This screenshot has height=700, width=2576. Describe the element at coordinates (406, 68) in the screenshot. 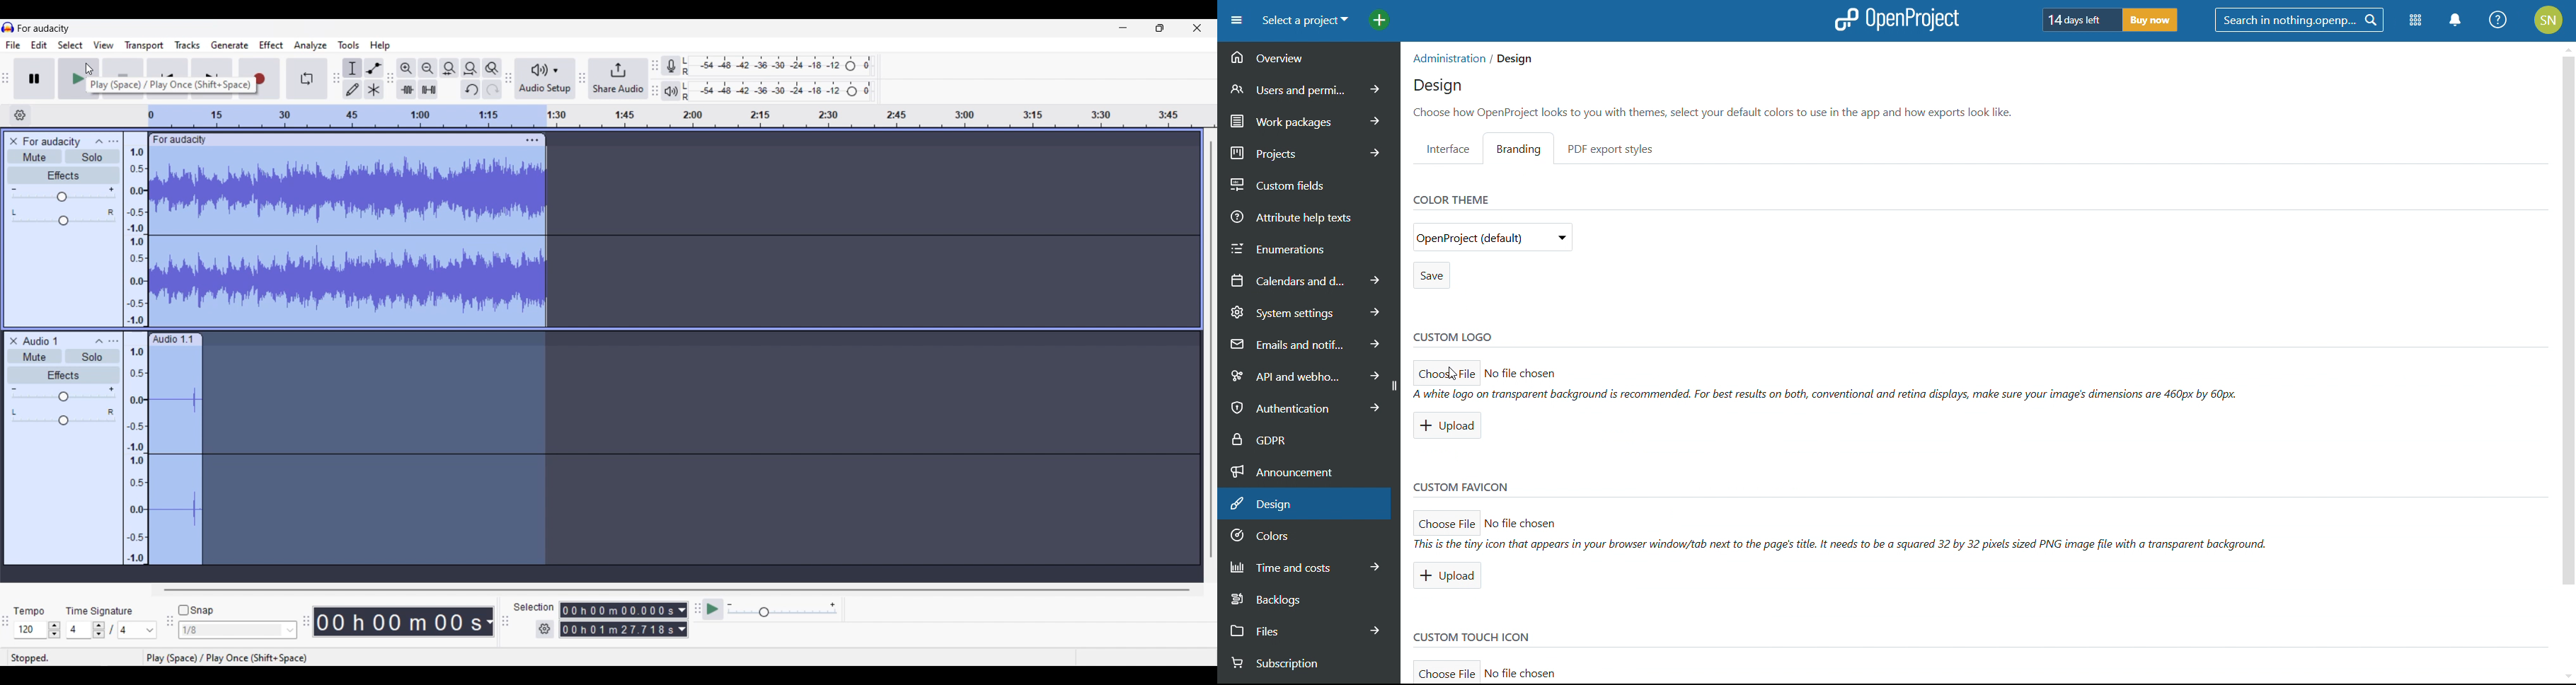

I see `Zoom in` at that location.